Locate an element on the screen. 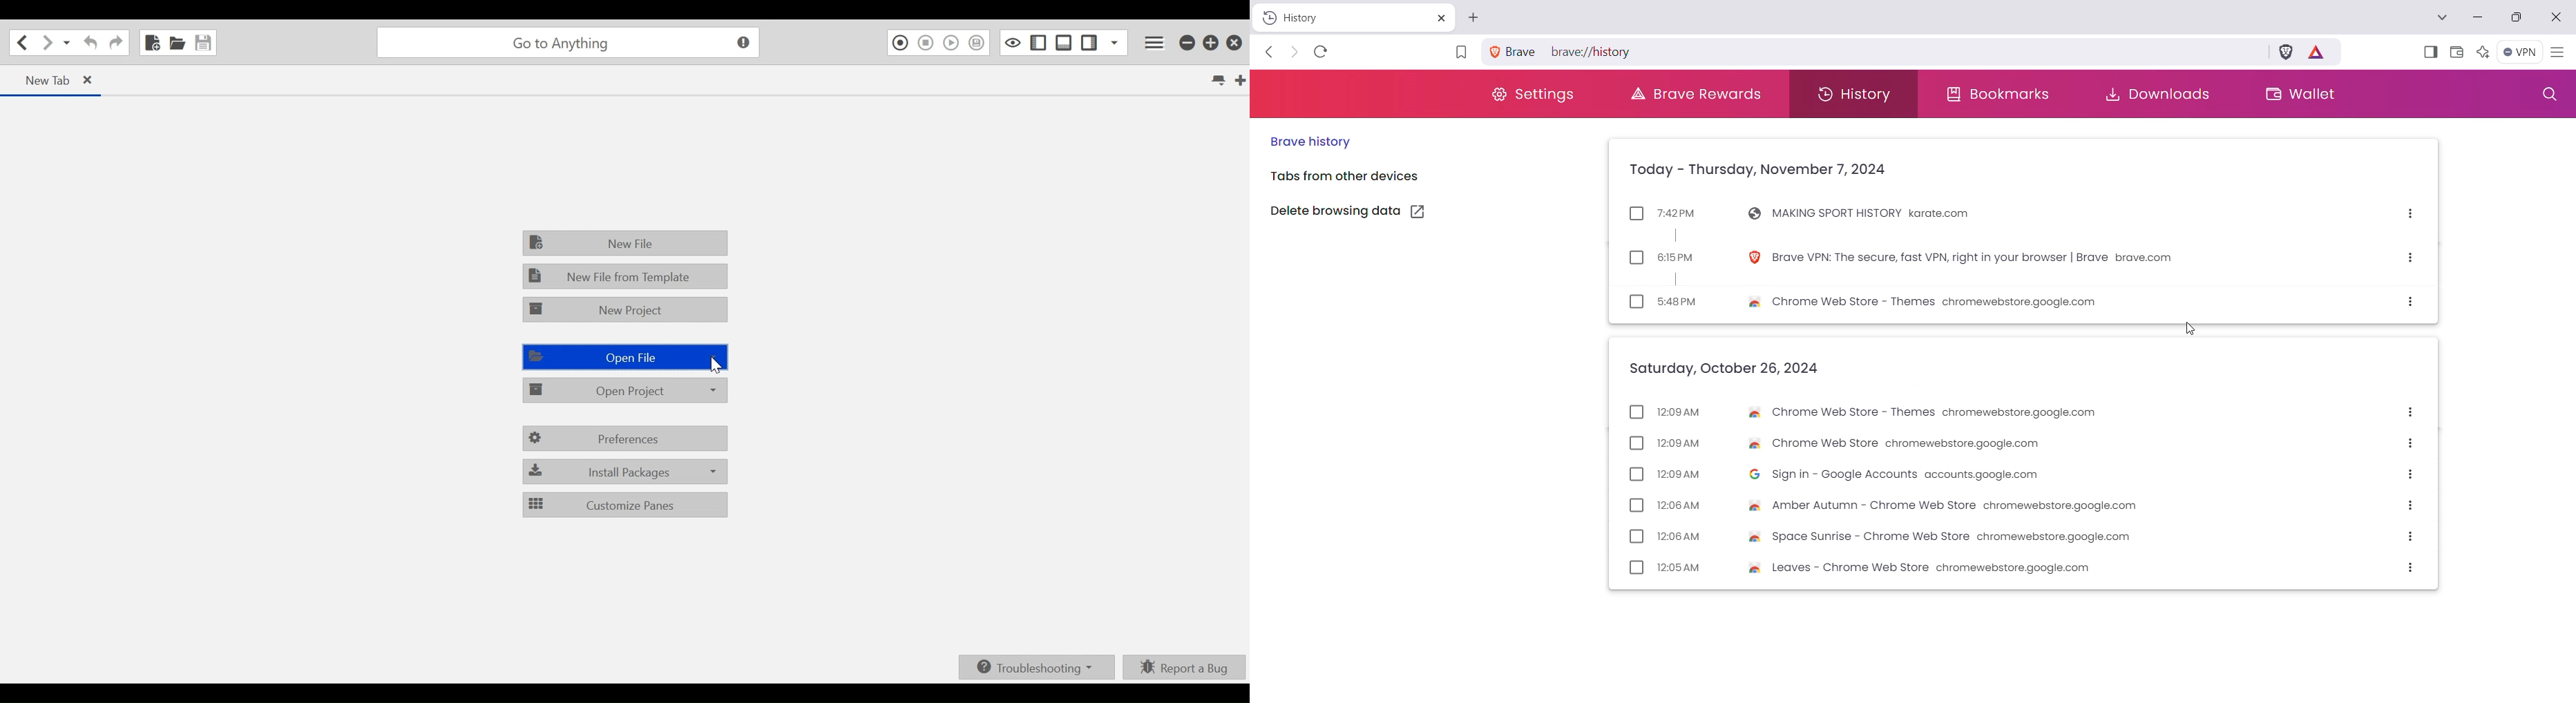 The image size is (2576, 728). Close is located at coordinates (2557, 19).